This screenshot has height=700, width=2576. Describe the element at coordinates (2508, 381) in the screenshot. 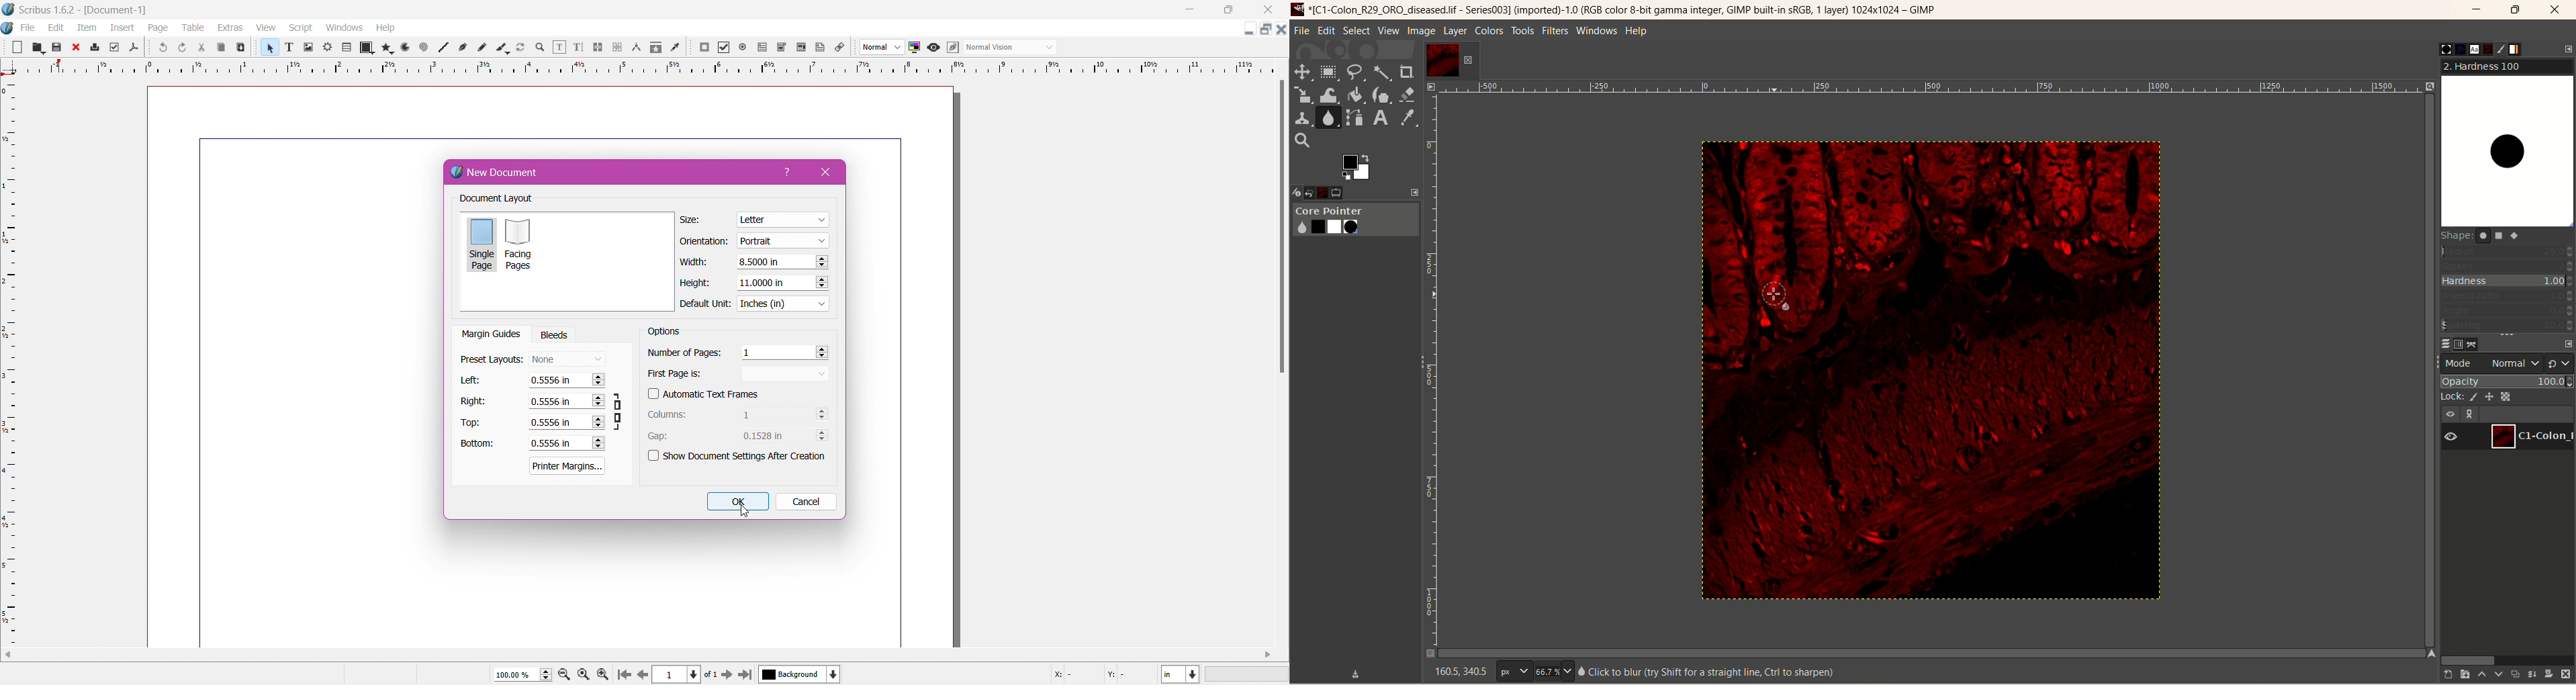

I see `opacity` at that location.